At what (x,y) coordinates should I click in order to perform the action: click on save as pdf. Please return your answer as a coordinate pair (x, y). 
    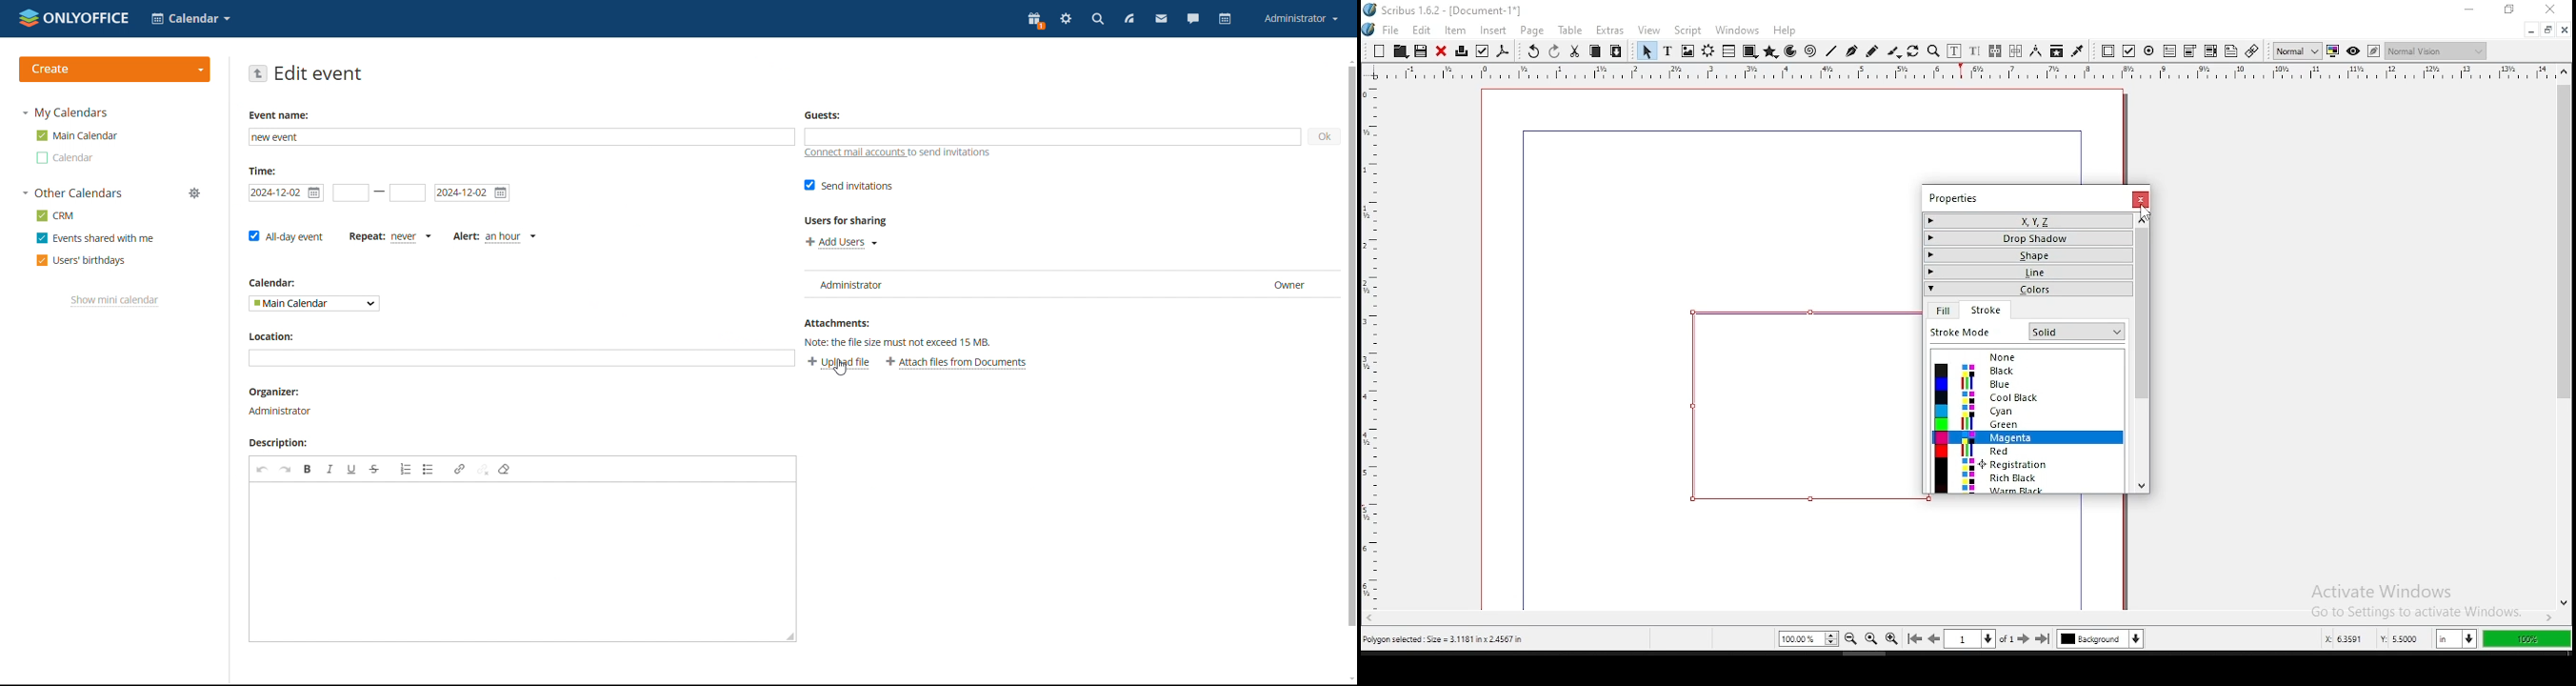
    Looking at the image, I should click on (1503, 51).